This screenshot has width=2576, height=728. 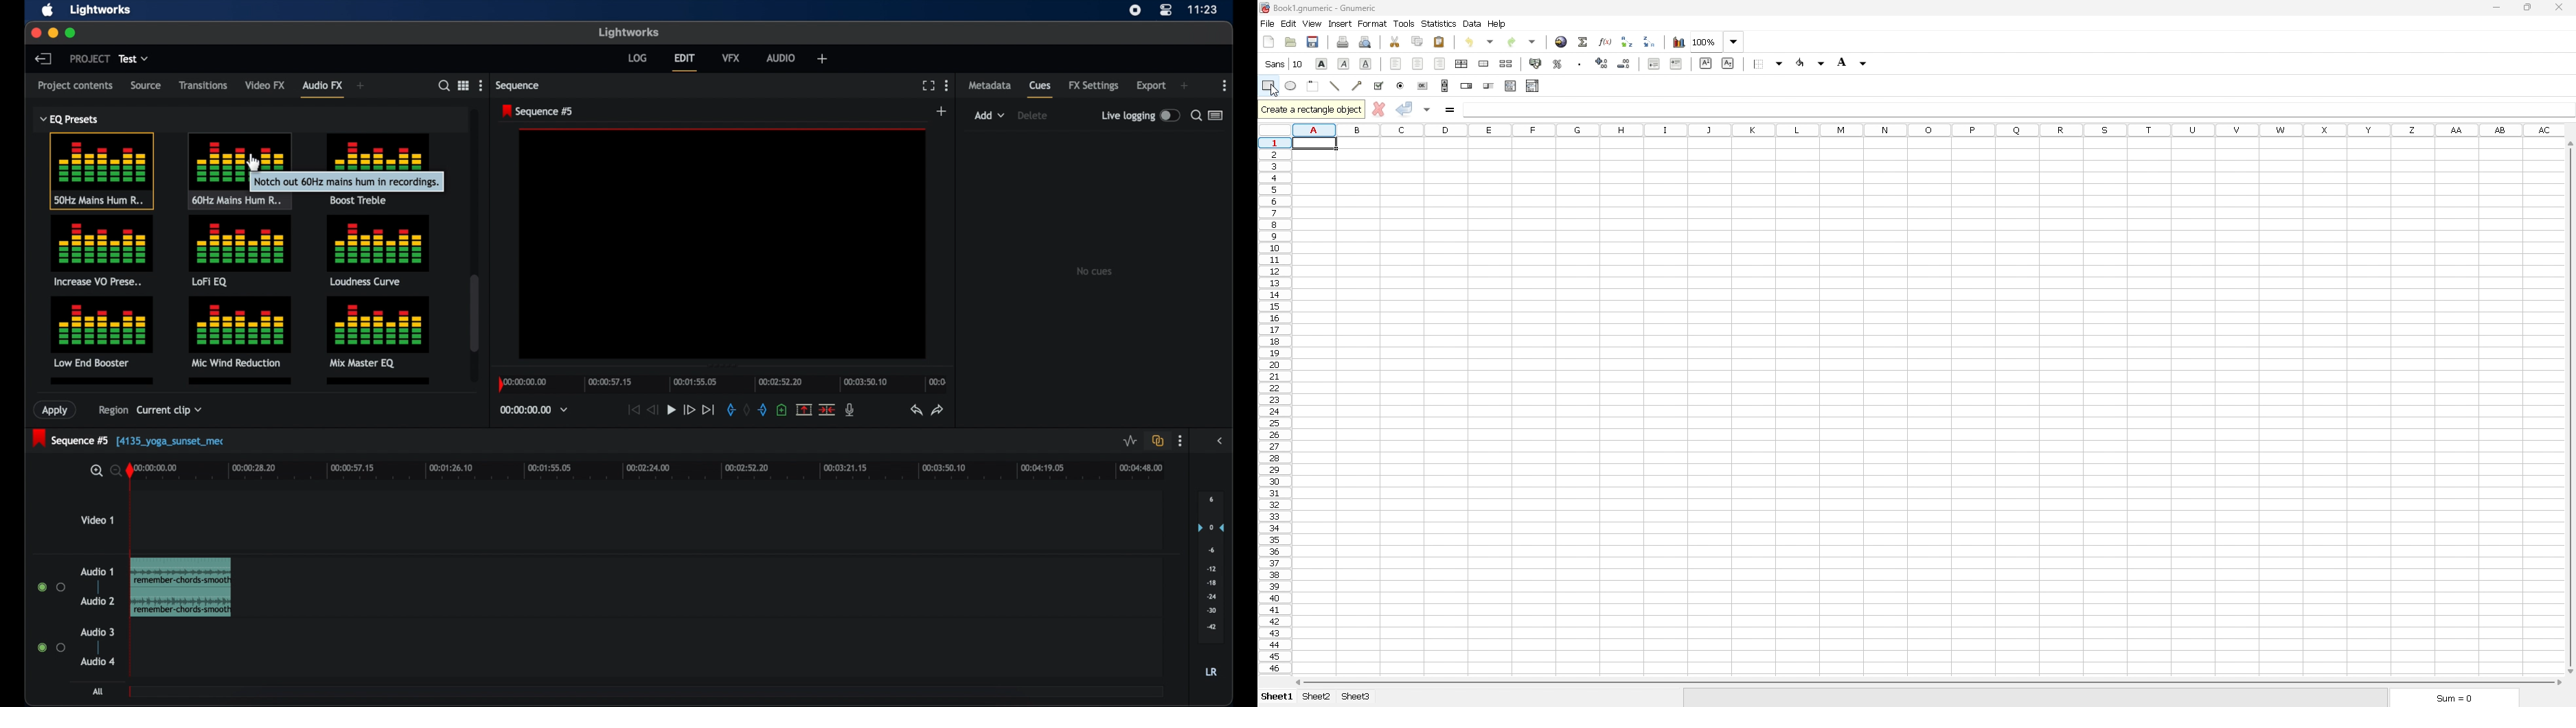 What do you see at coordinates (1405, 23) in the screenshot?
I see `tools` at bounding box center [1405, 23].